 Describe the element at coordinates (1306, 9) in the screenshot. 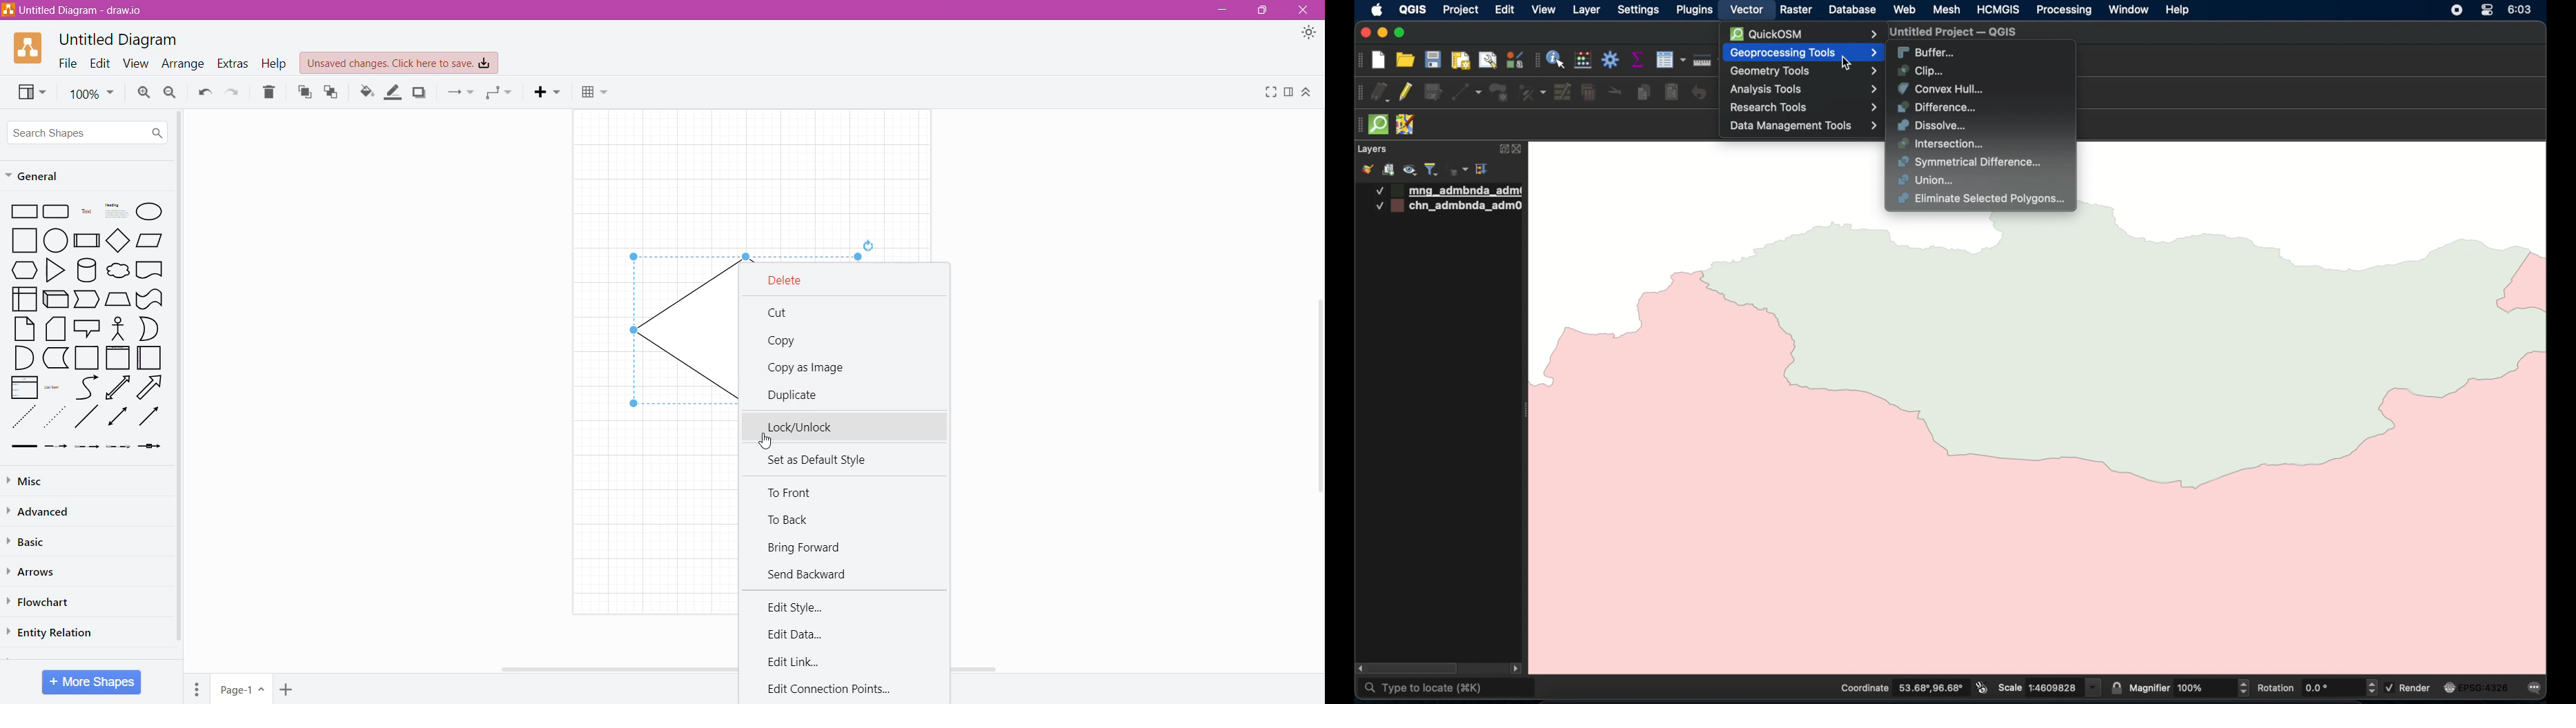

I see `Close` at that location.